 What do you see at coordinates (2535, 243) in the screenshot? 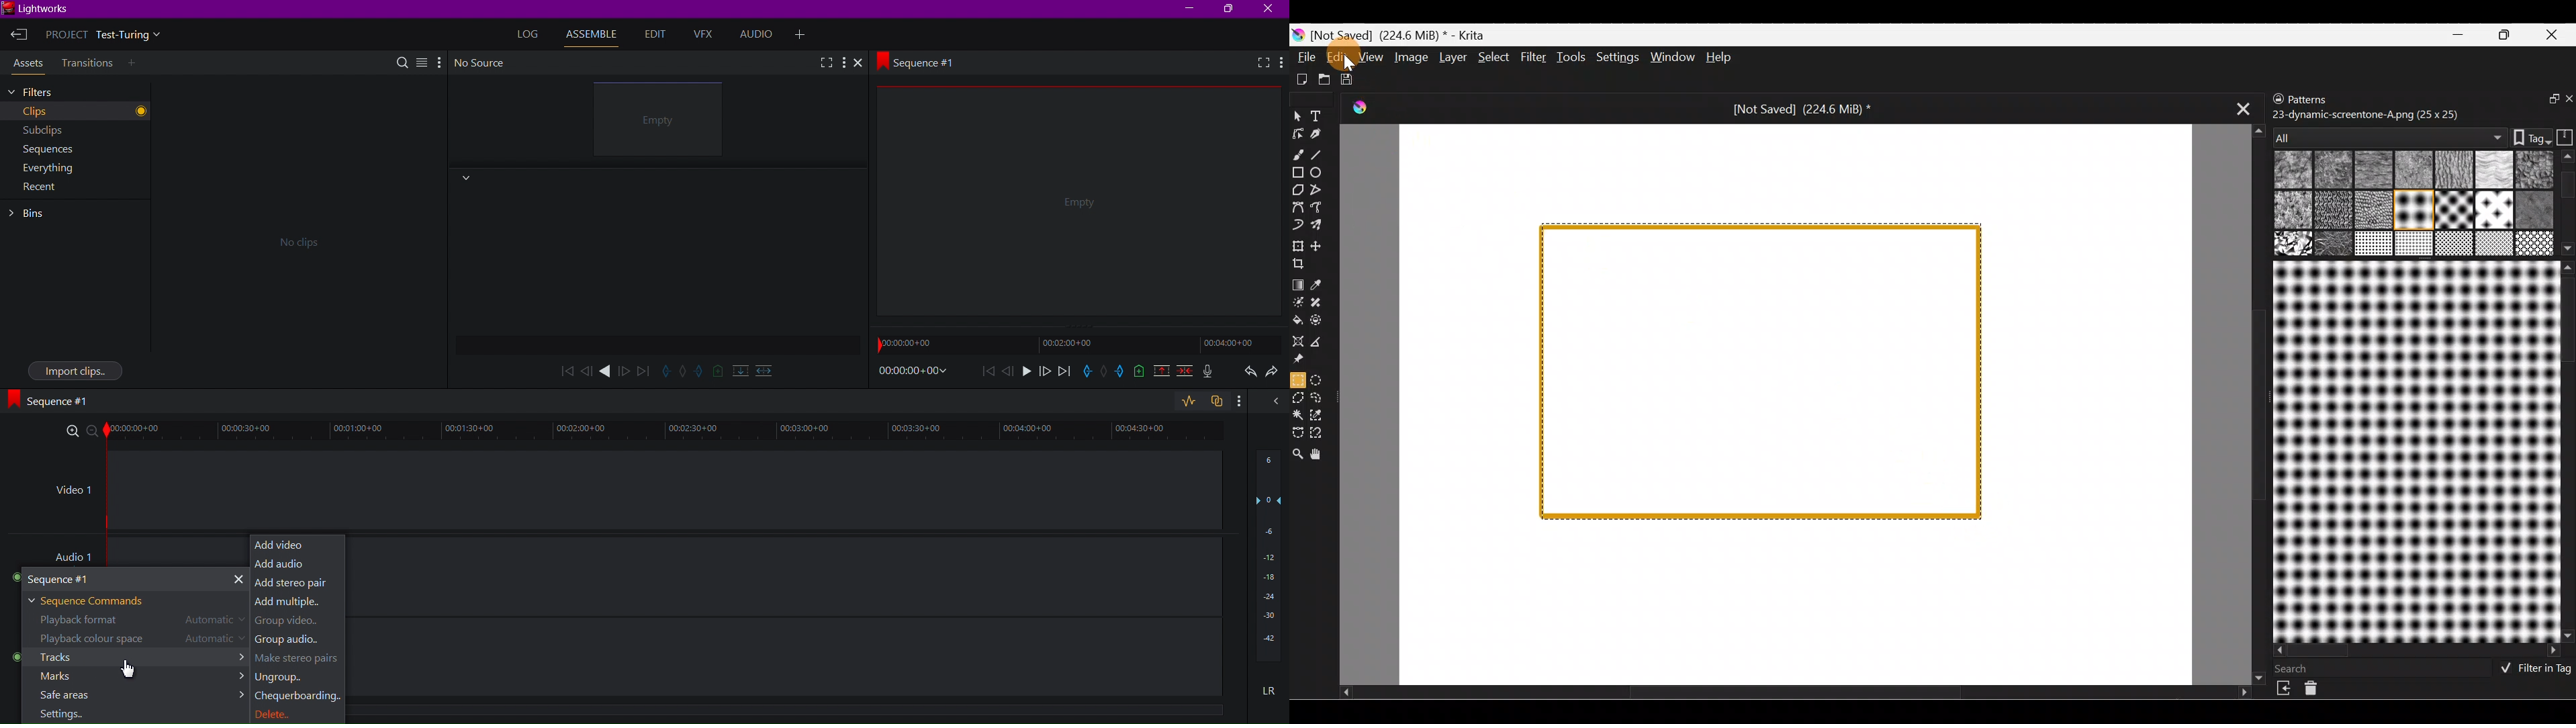
I see `19 texture_vegetal.png` at bounding box center [2535, 243].